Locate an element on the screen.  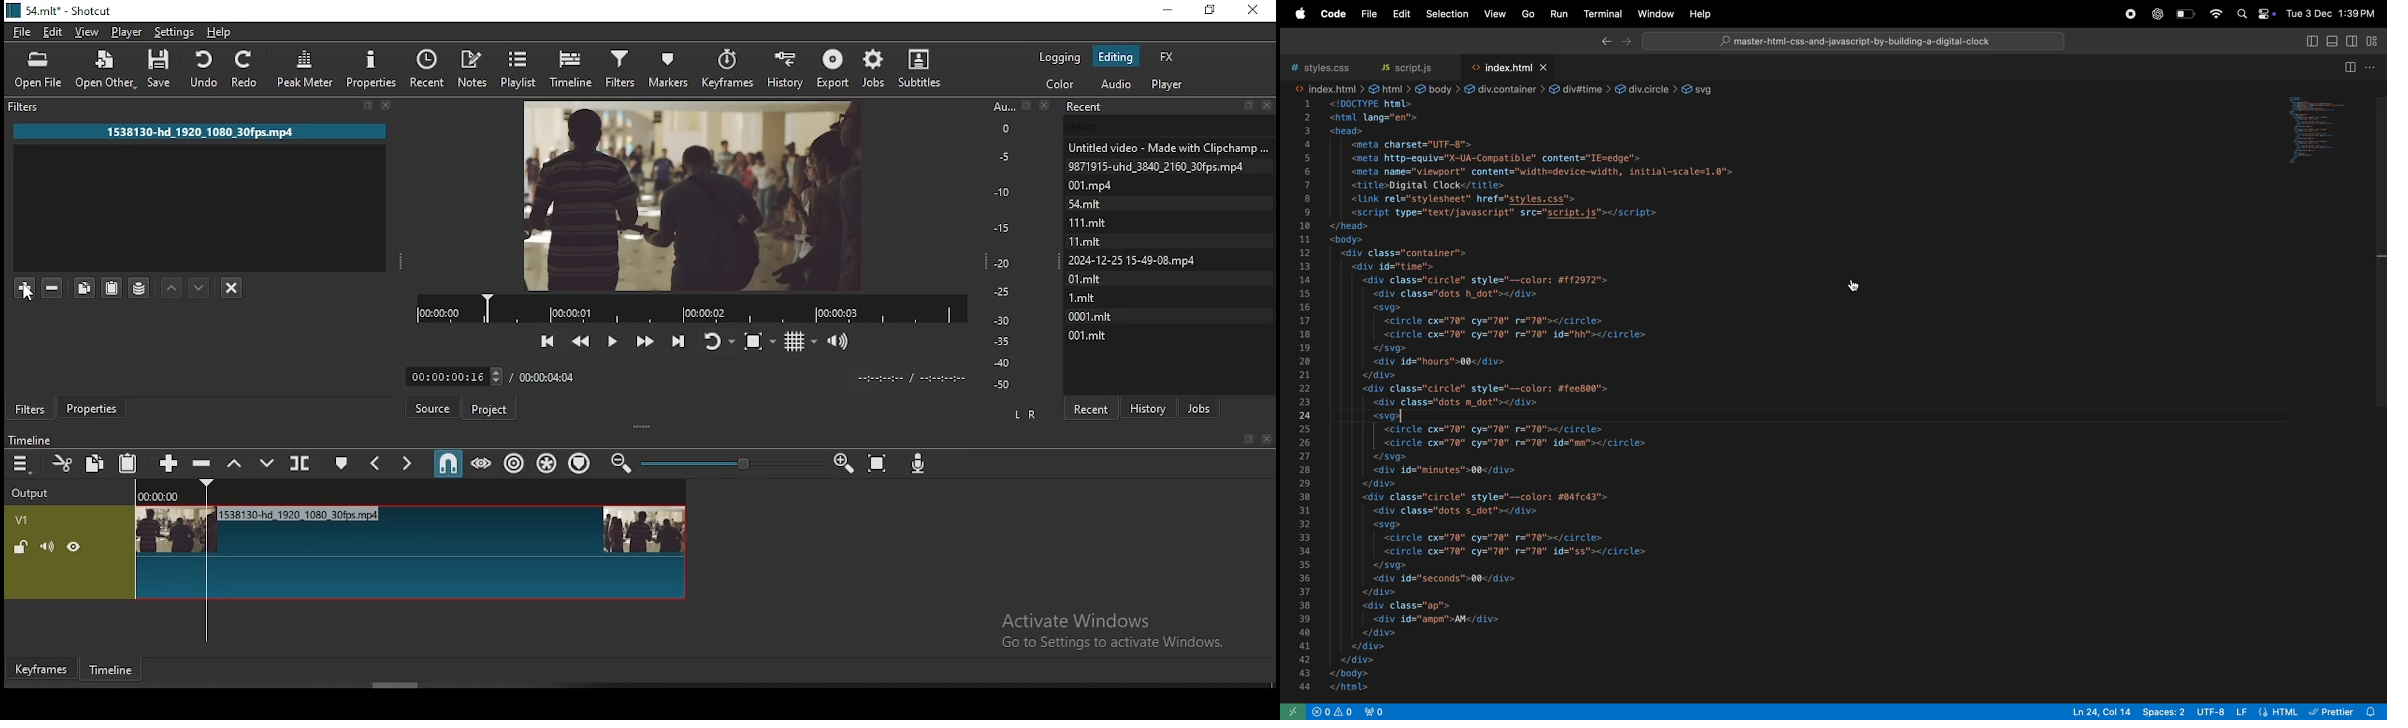
elapsed time is located at coordinates (451, 372).